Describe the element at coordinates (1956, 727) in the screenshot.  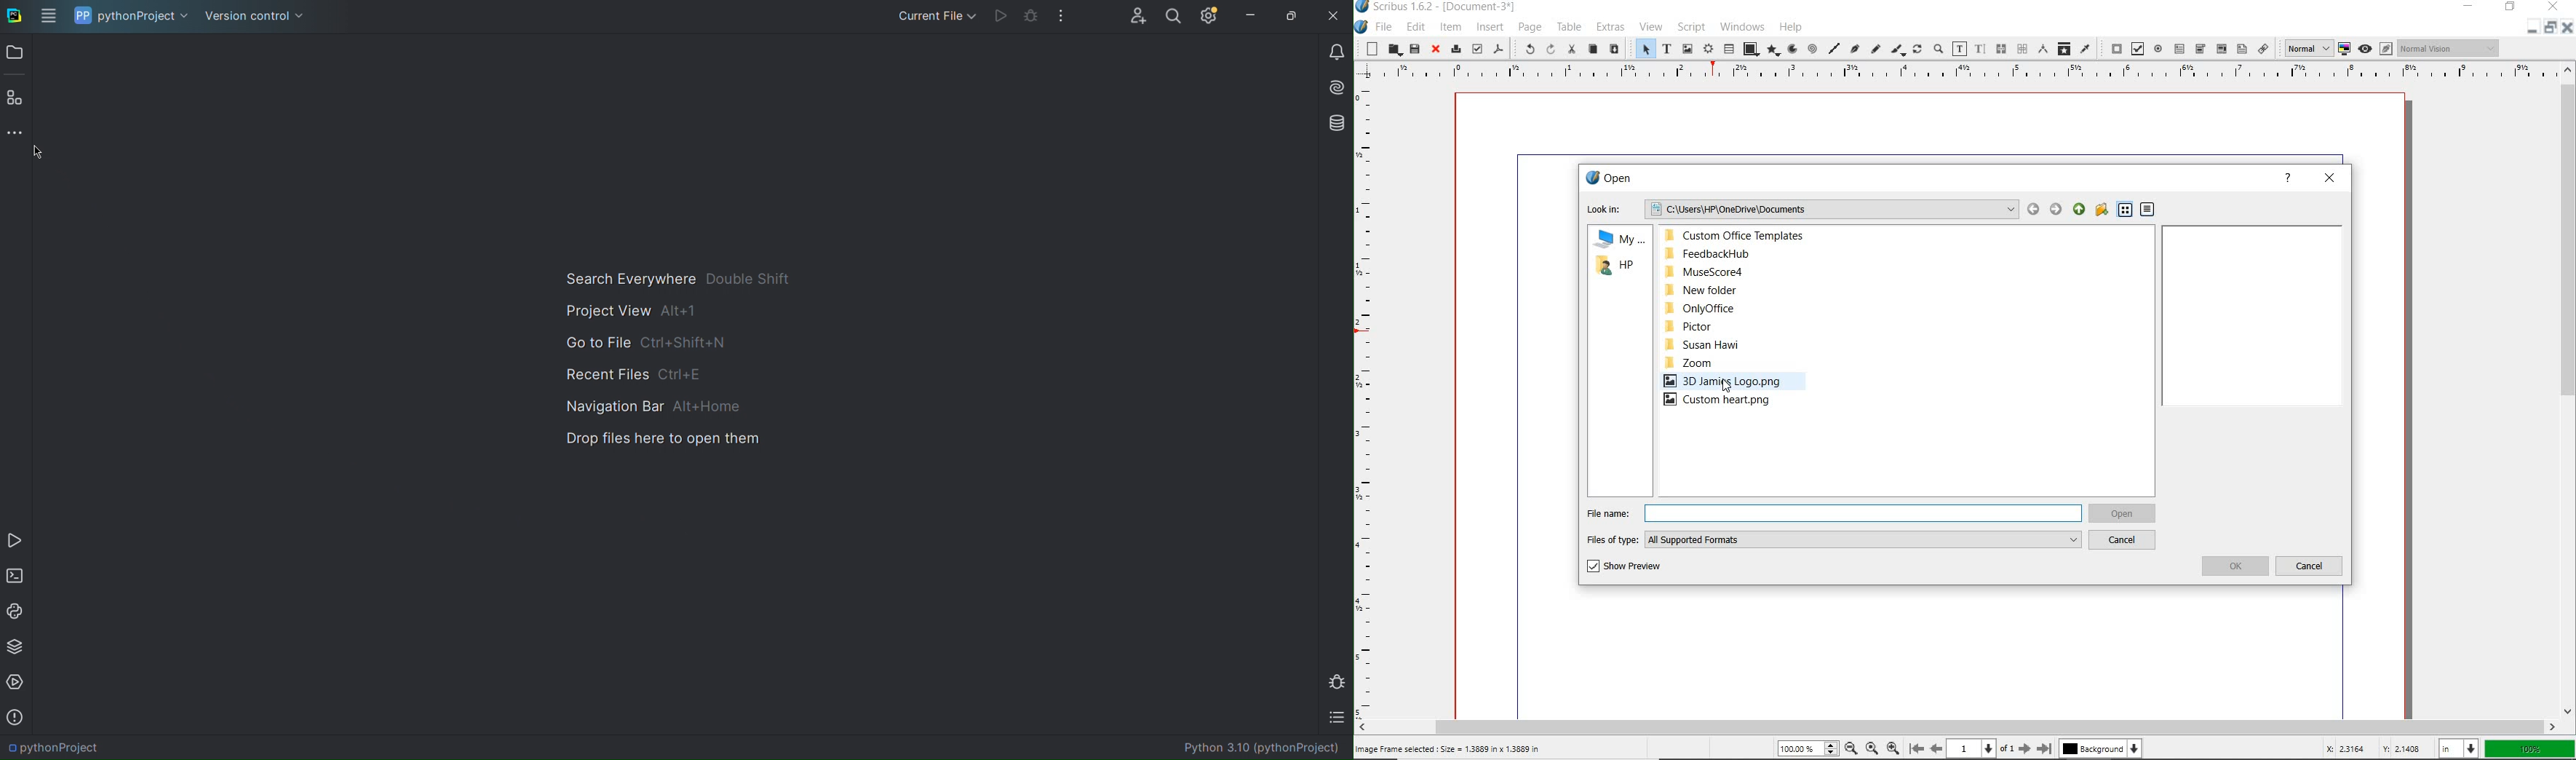
I see `SCROLLBAR` at that location.